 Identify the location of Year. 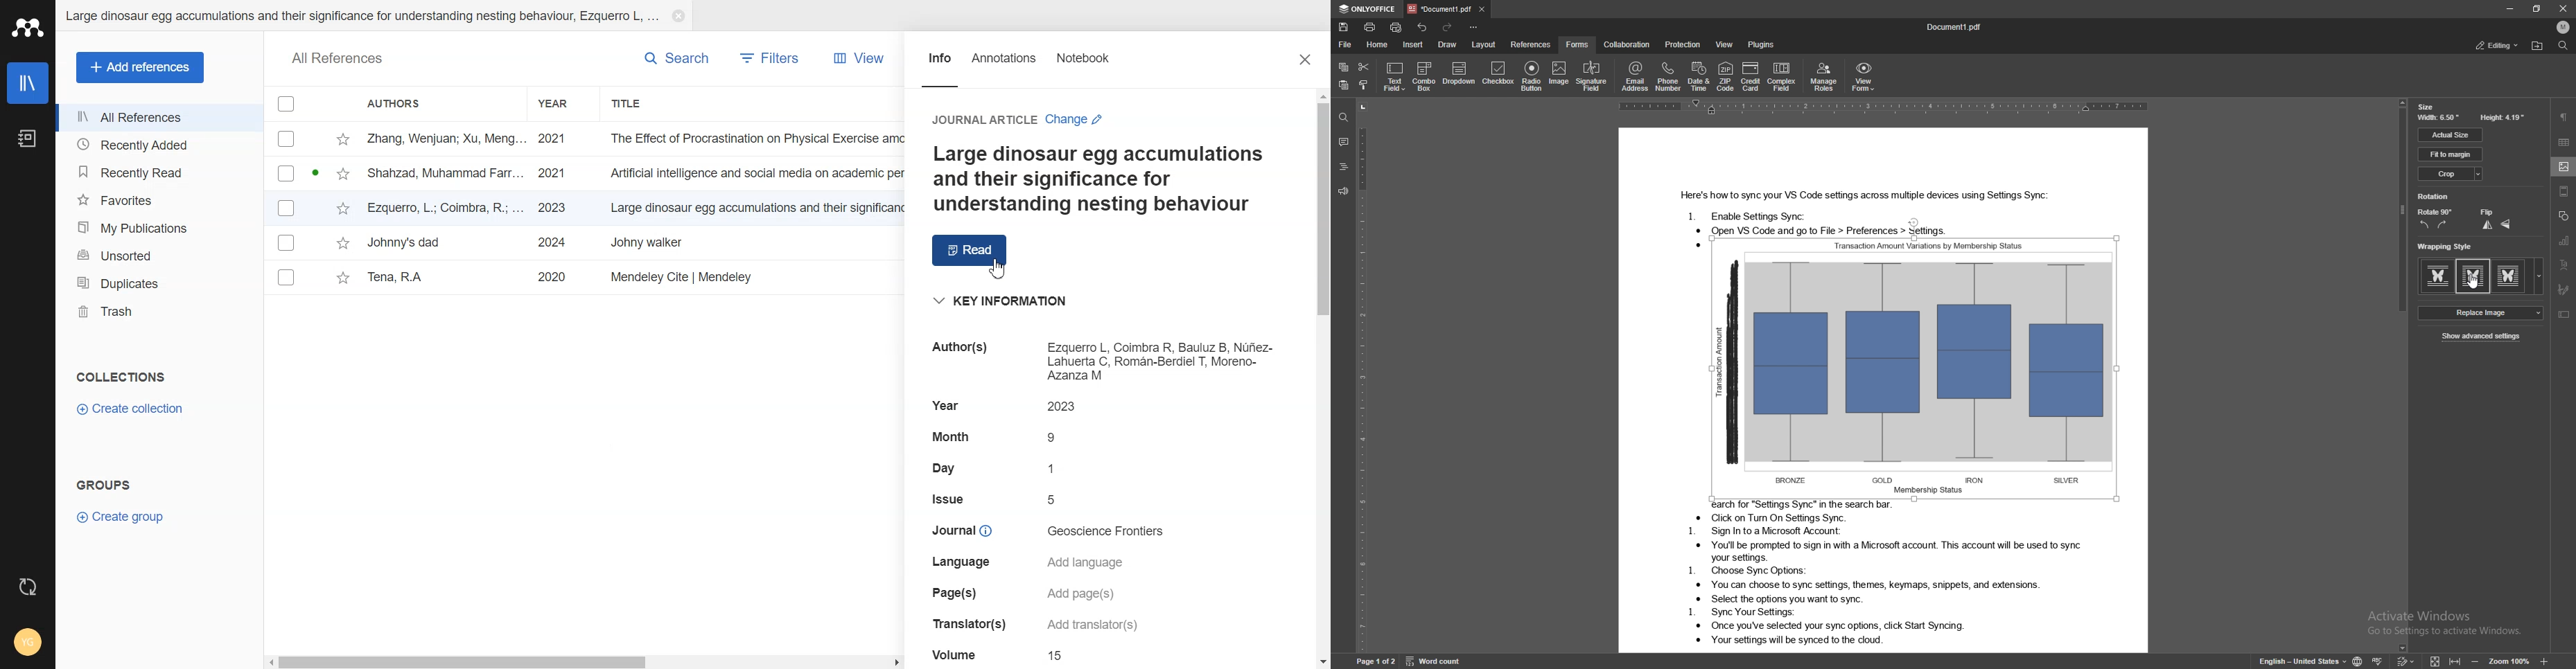
(557, 103).